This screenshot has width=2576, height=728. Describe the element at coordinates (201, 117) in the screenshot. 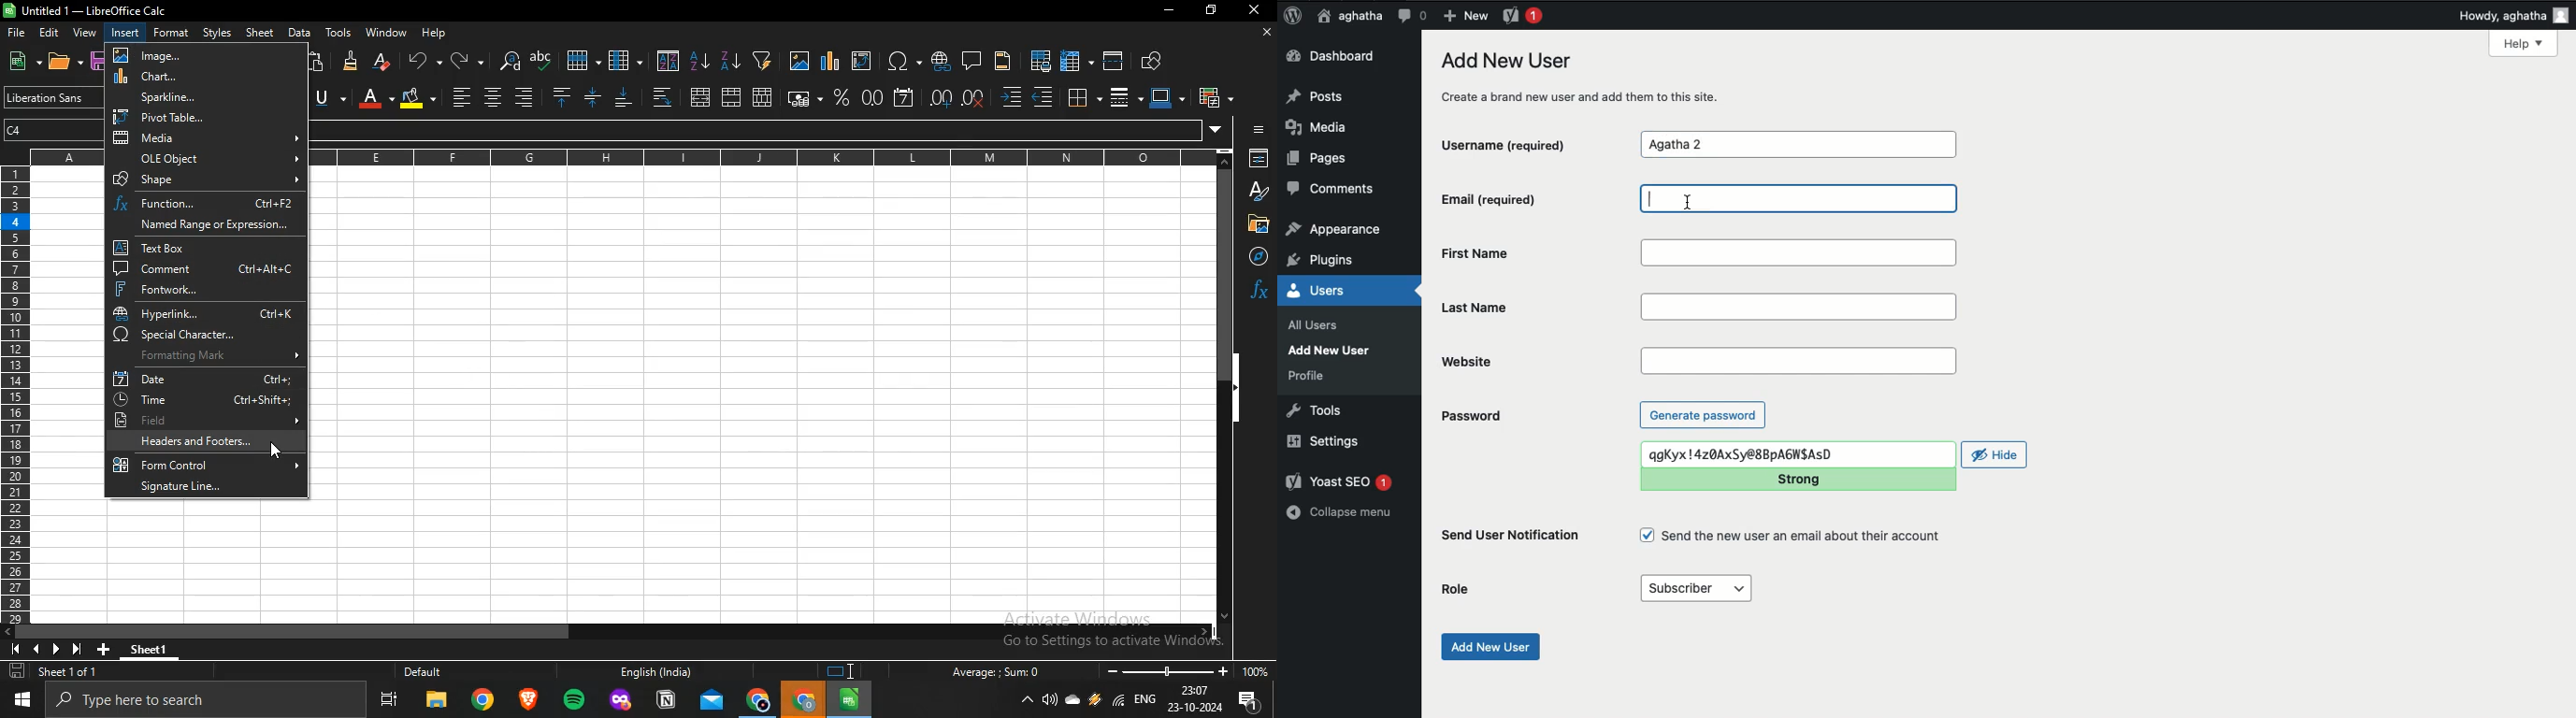

I see `pivot line` at that location.